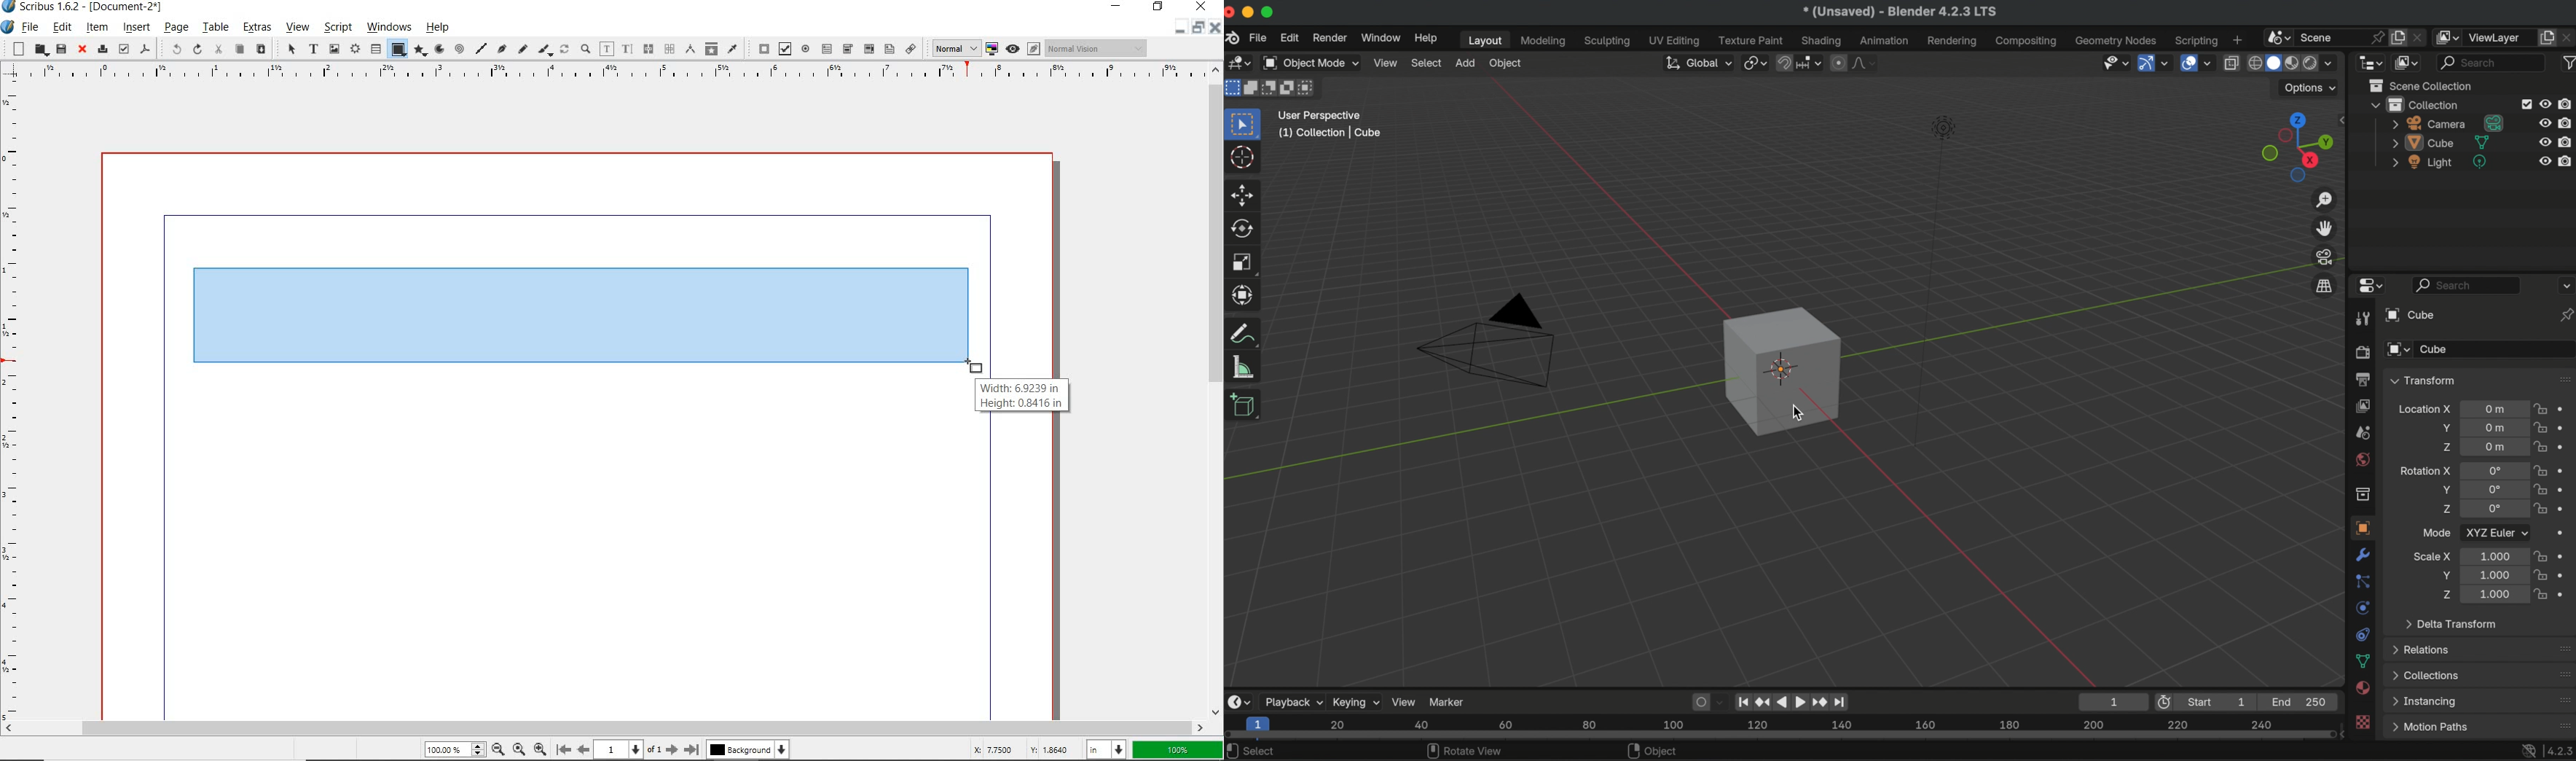 Image resolution: width=2576 pixels, height=784 pixels. Describe the element at coordinates (299, 28) in the screenshot. I see `view` at that location.